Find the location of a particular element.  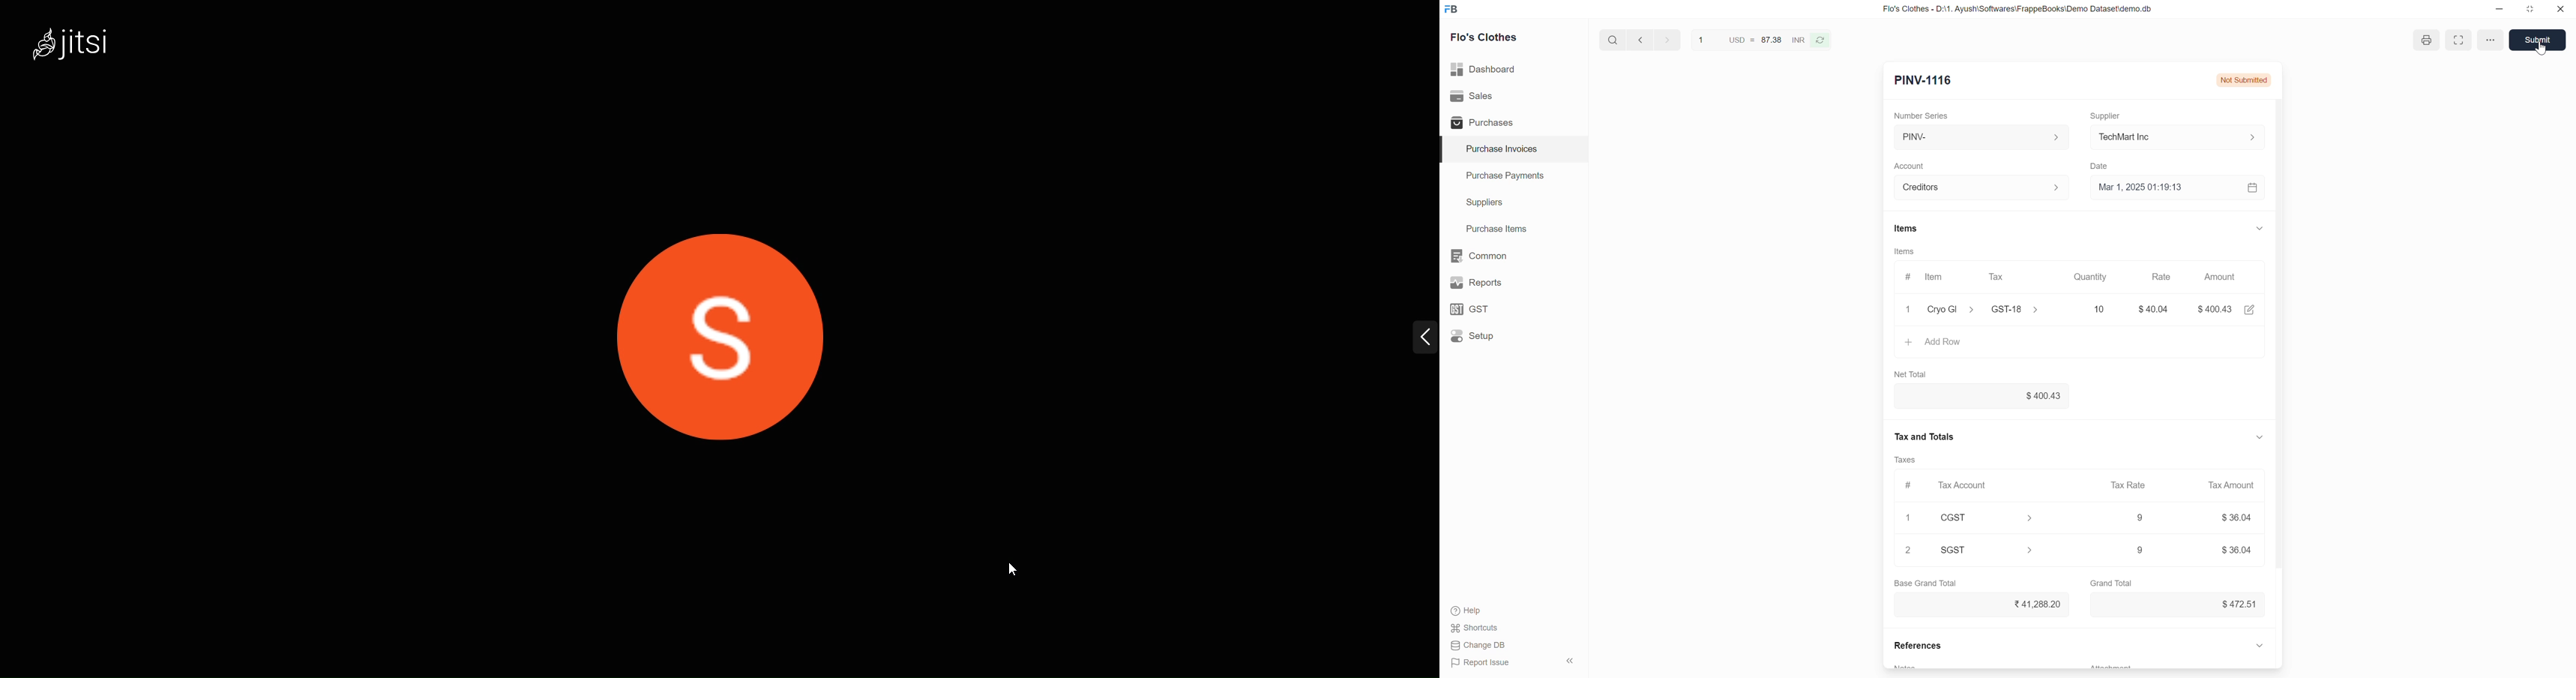

cursor is located at coordinates (2542, 50).